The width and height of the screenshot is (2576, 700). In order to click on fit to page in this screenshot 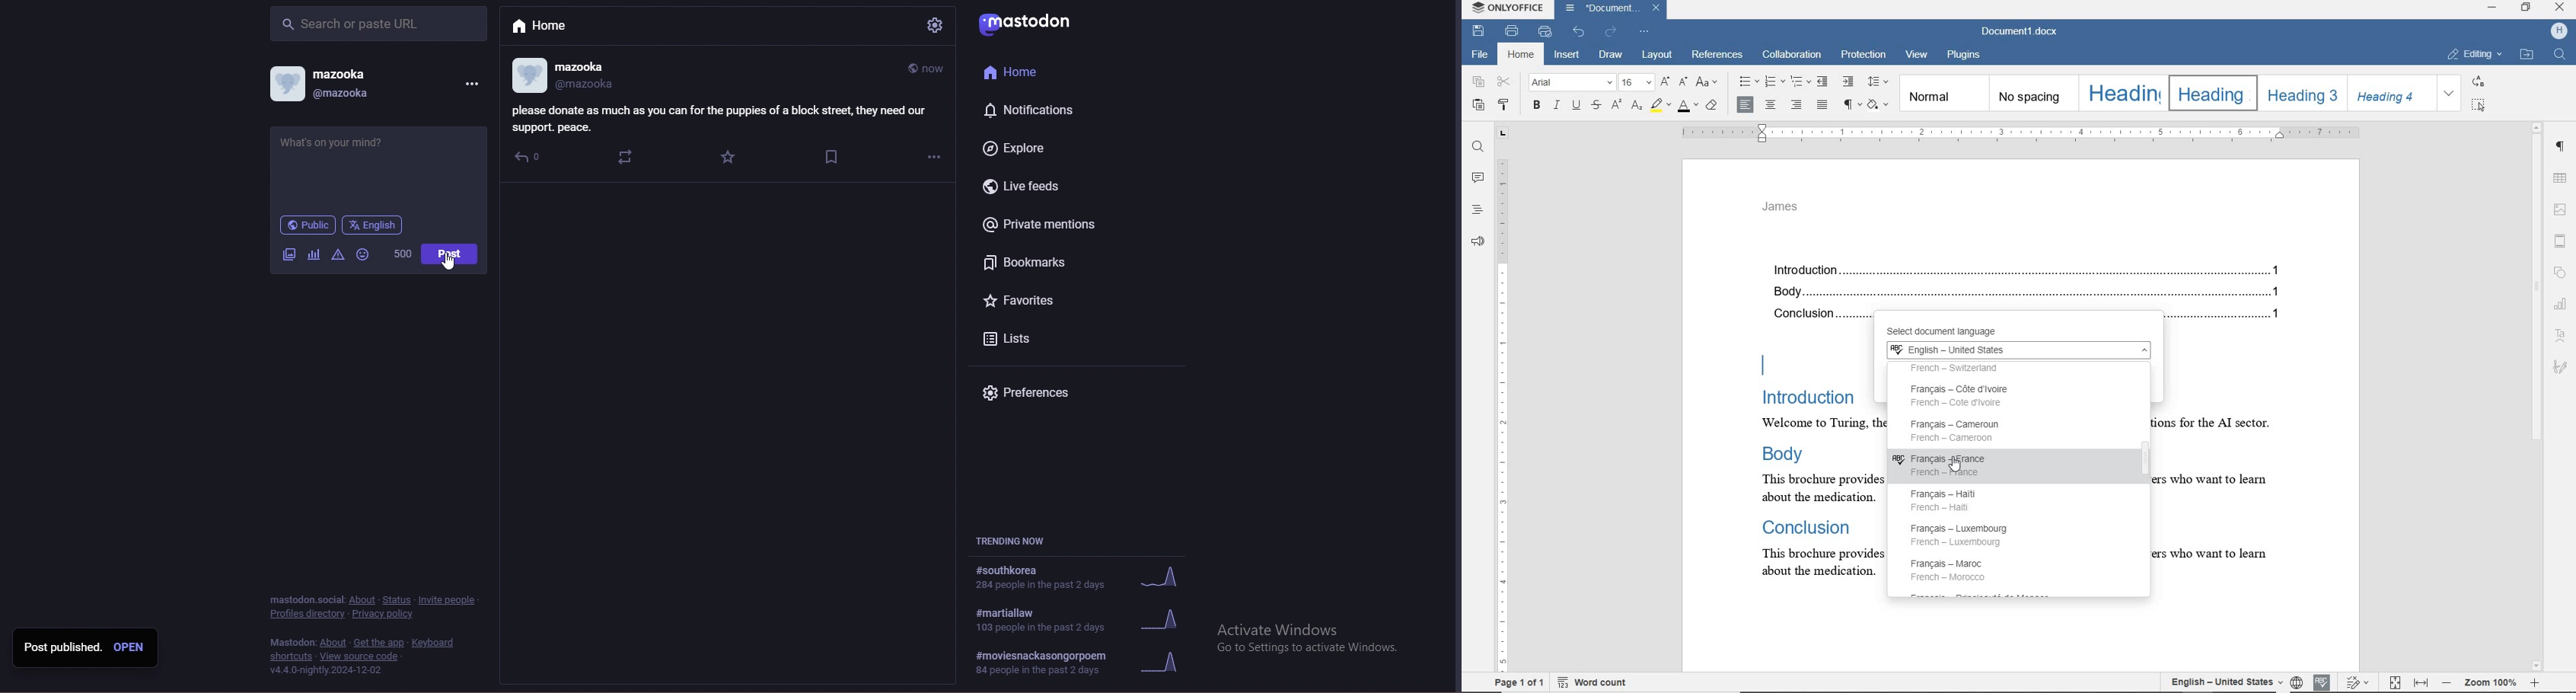, I will do `click(2396, 684)`.